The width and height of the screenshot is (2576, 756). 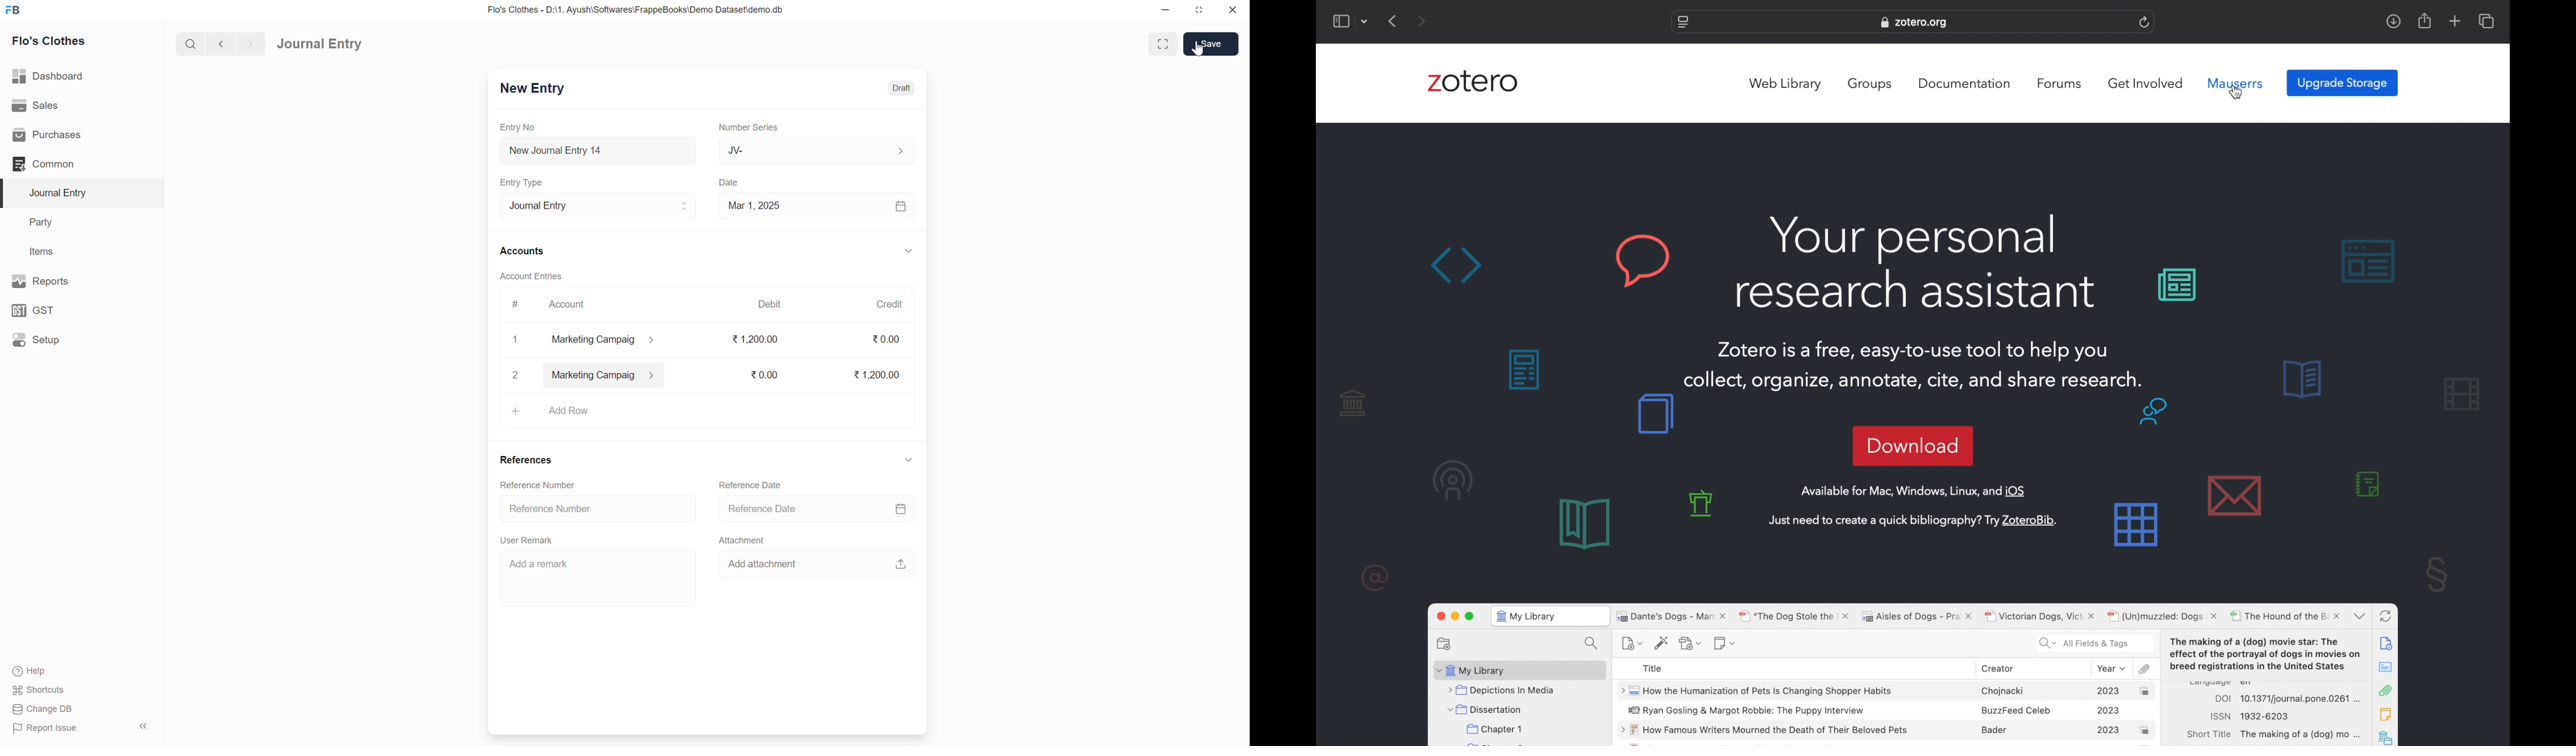 What do you see at coordinates (1871, 84) in the screenshot?
I see `group` at bounding box center [1871, 84].